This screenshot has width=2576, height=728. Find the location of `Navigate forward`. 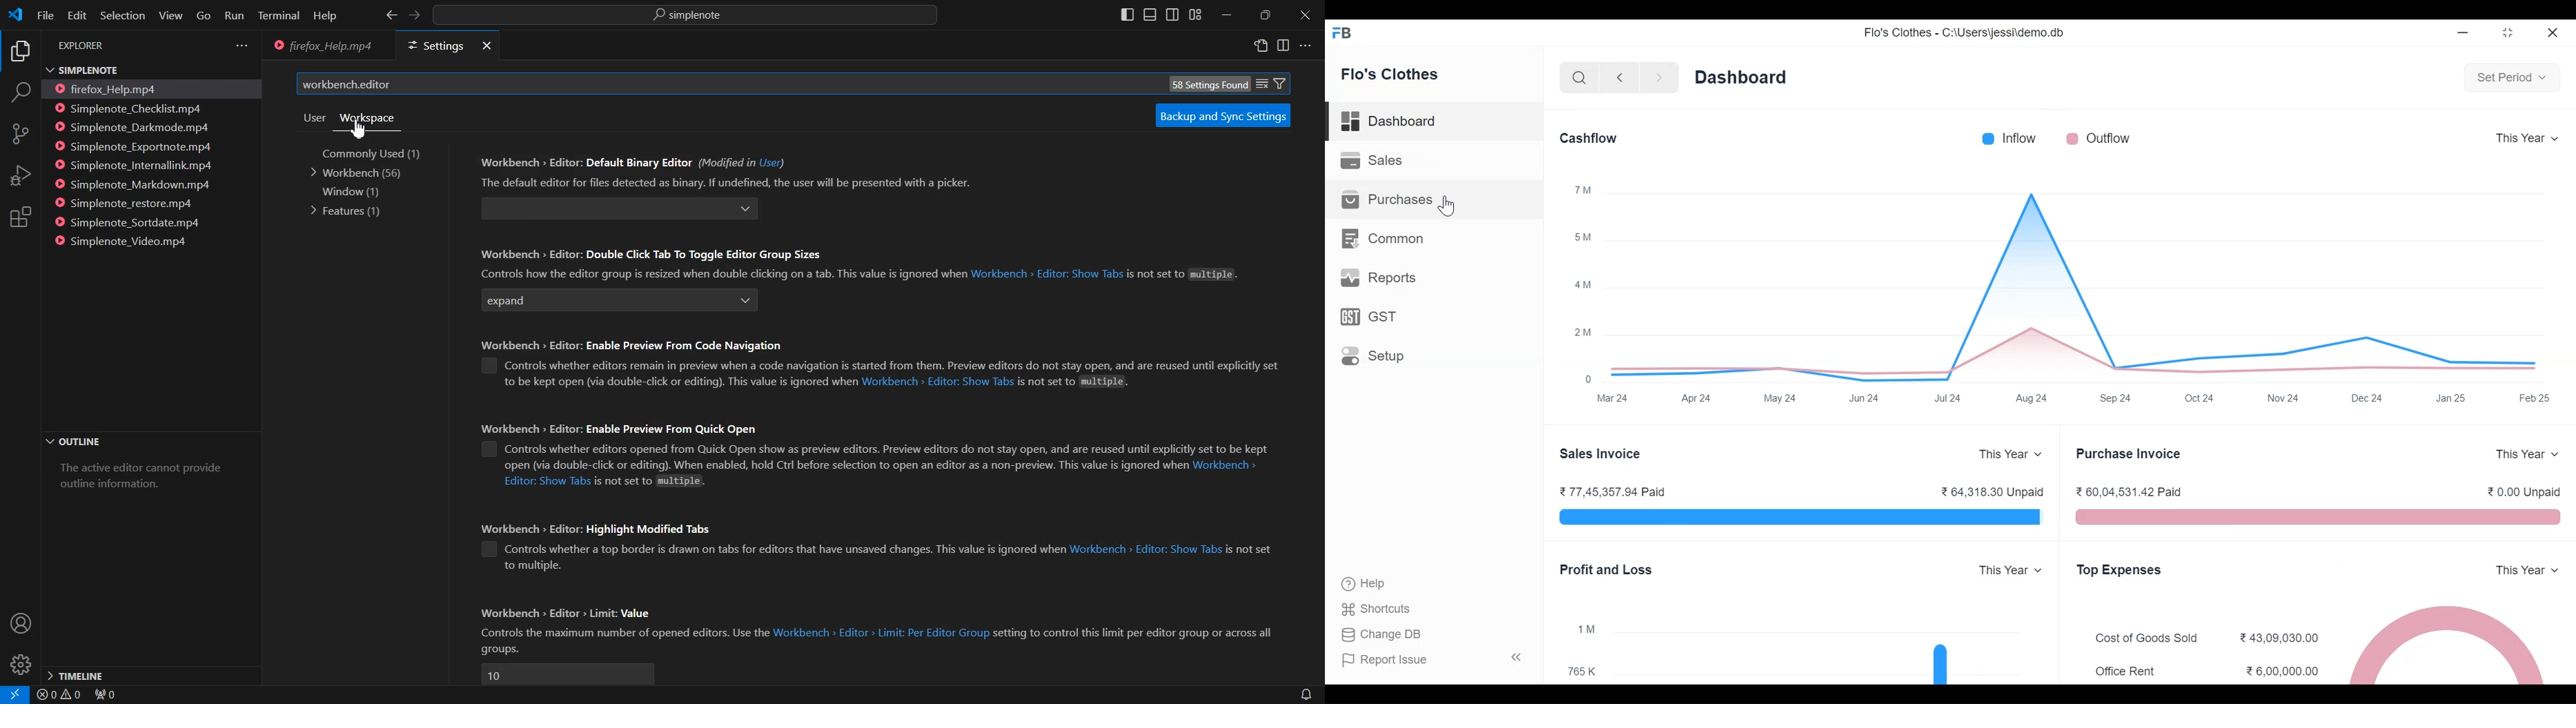

Navigate forward is located at coordinates (1659, 78).